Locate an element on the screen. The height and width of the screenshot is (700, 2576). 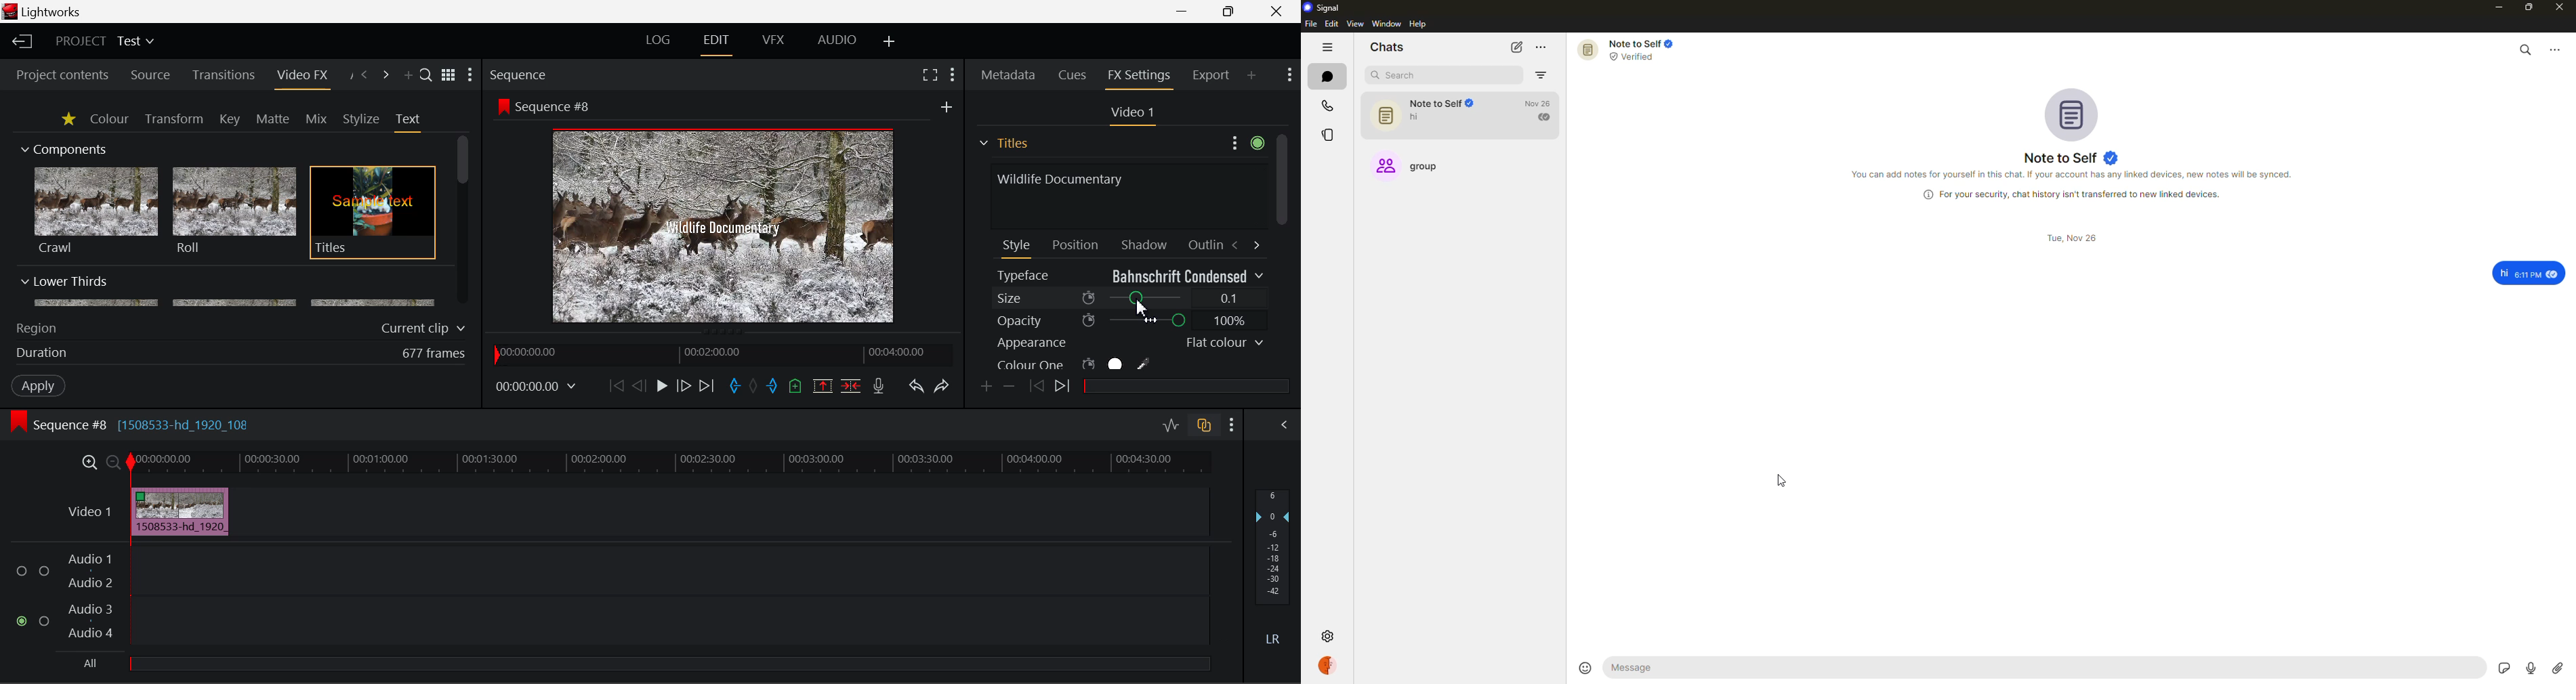
Redo is located at coordinates (943, 386).